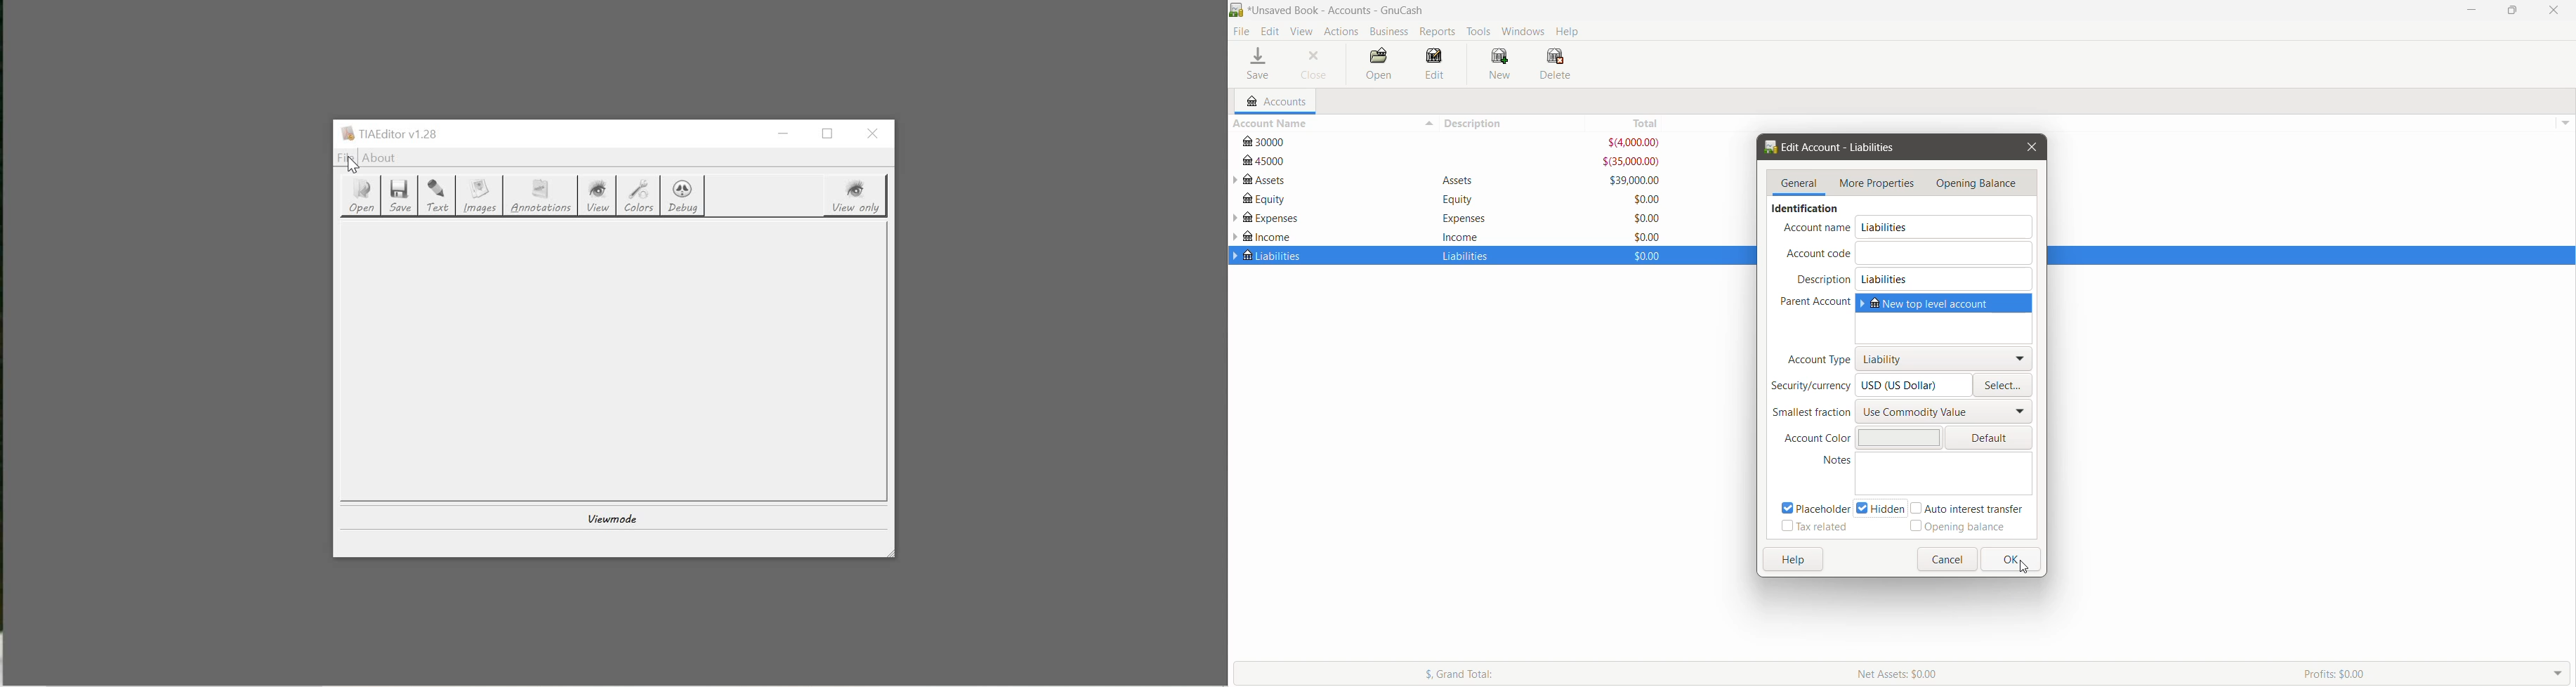 The height and width of the screenshot is (700, 2576). I want to click on Account Type, so click(1816, 359).